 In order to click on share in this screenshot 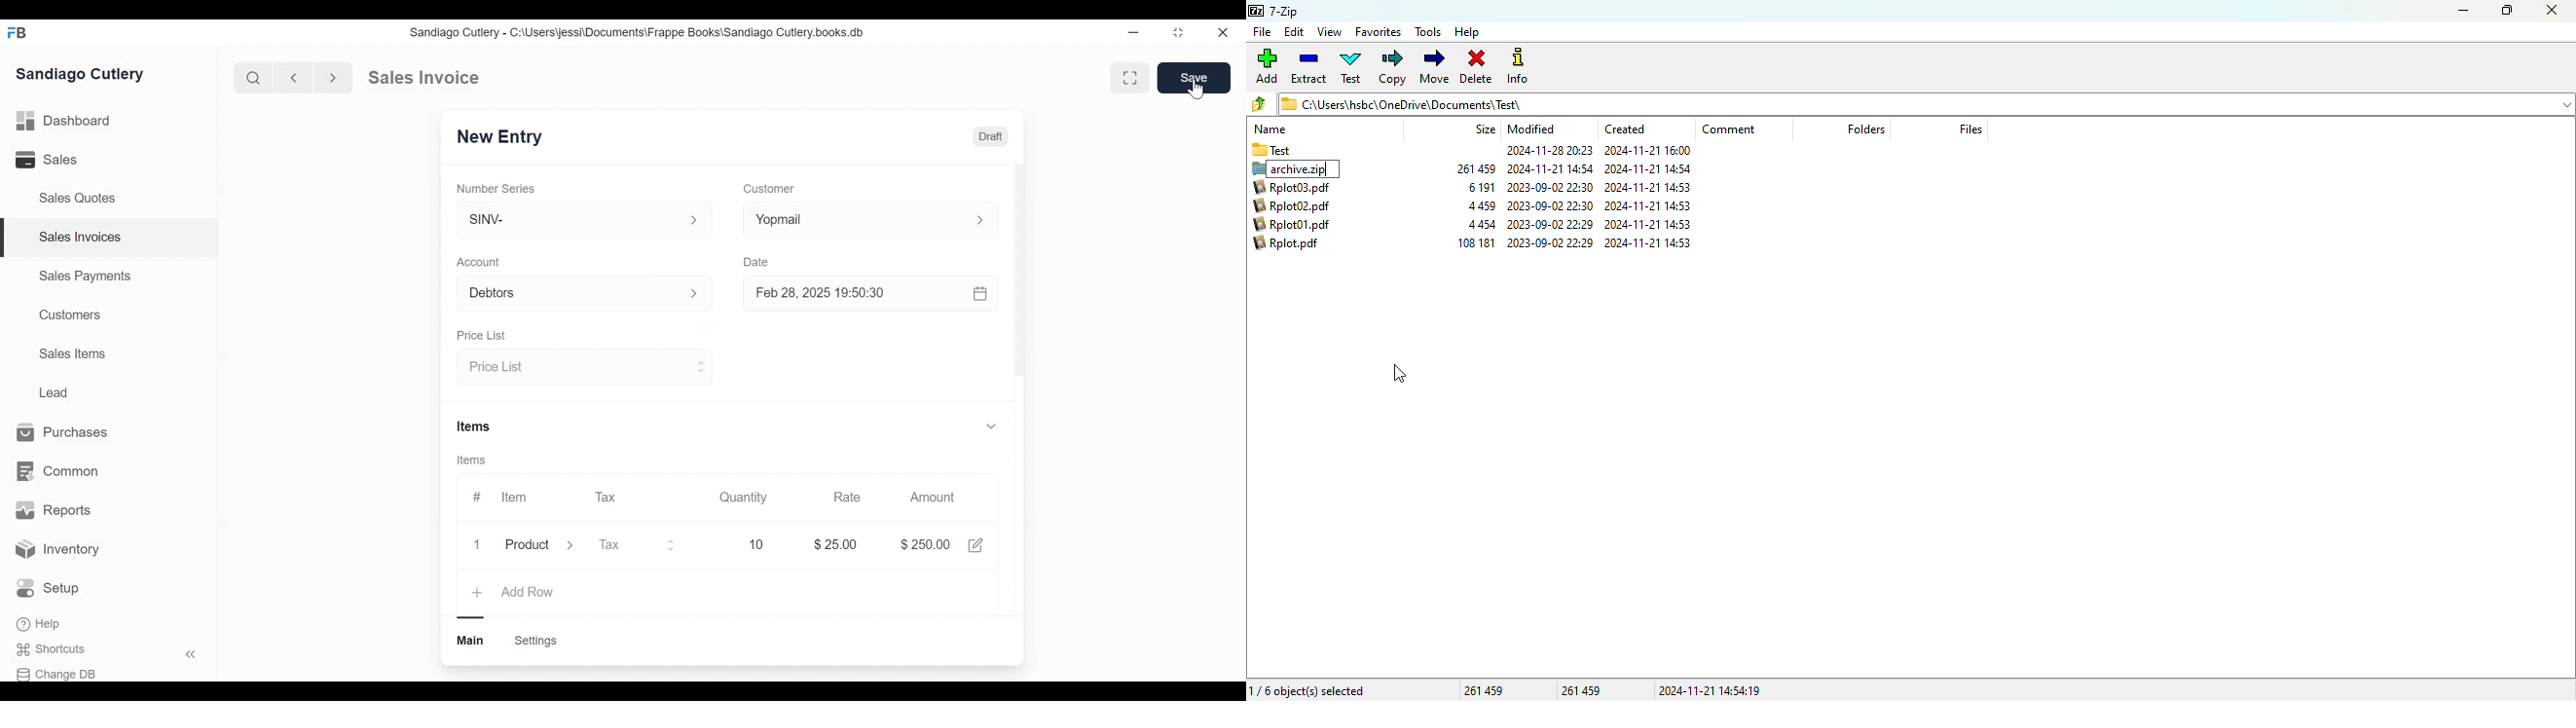, I will do `click(979, 545)`.